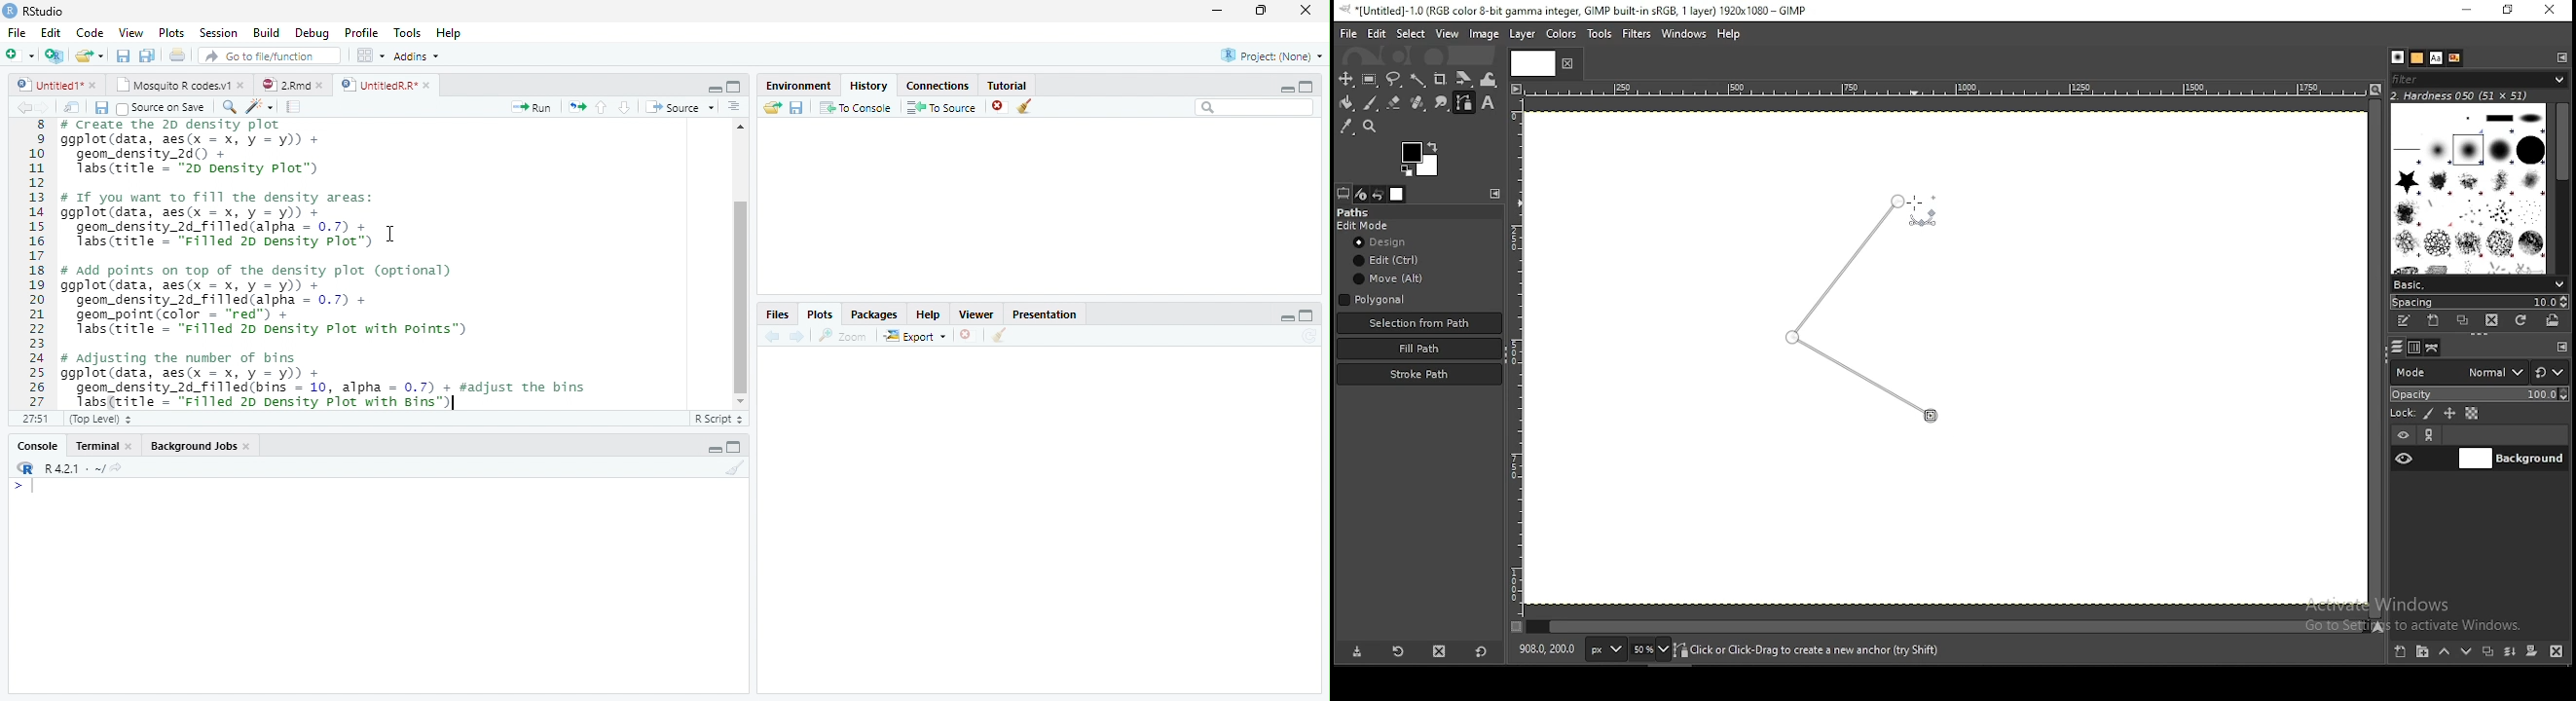 The width and height of the screenshot is (2576, 728). Describe the element at coordinates (428, 85) in the screenshot. I see `close` at that location.